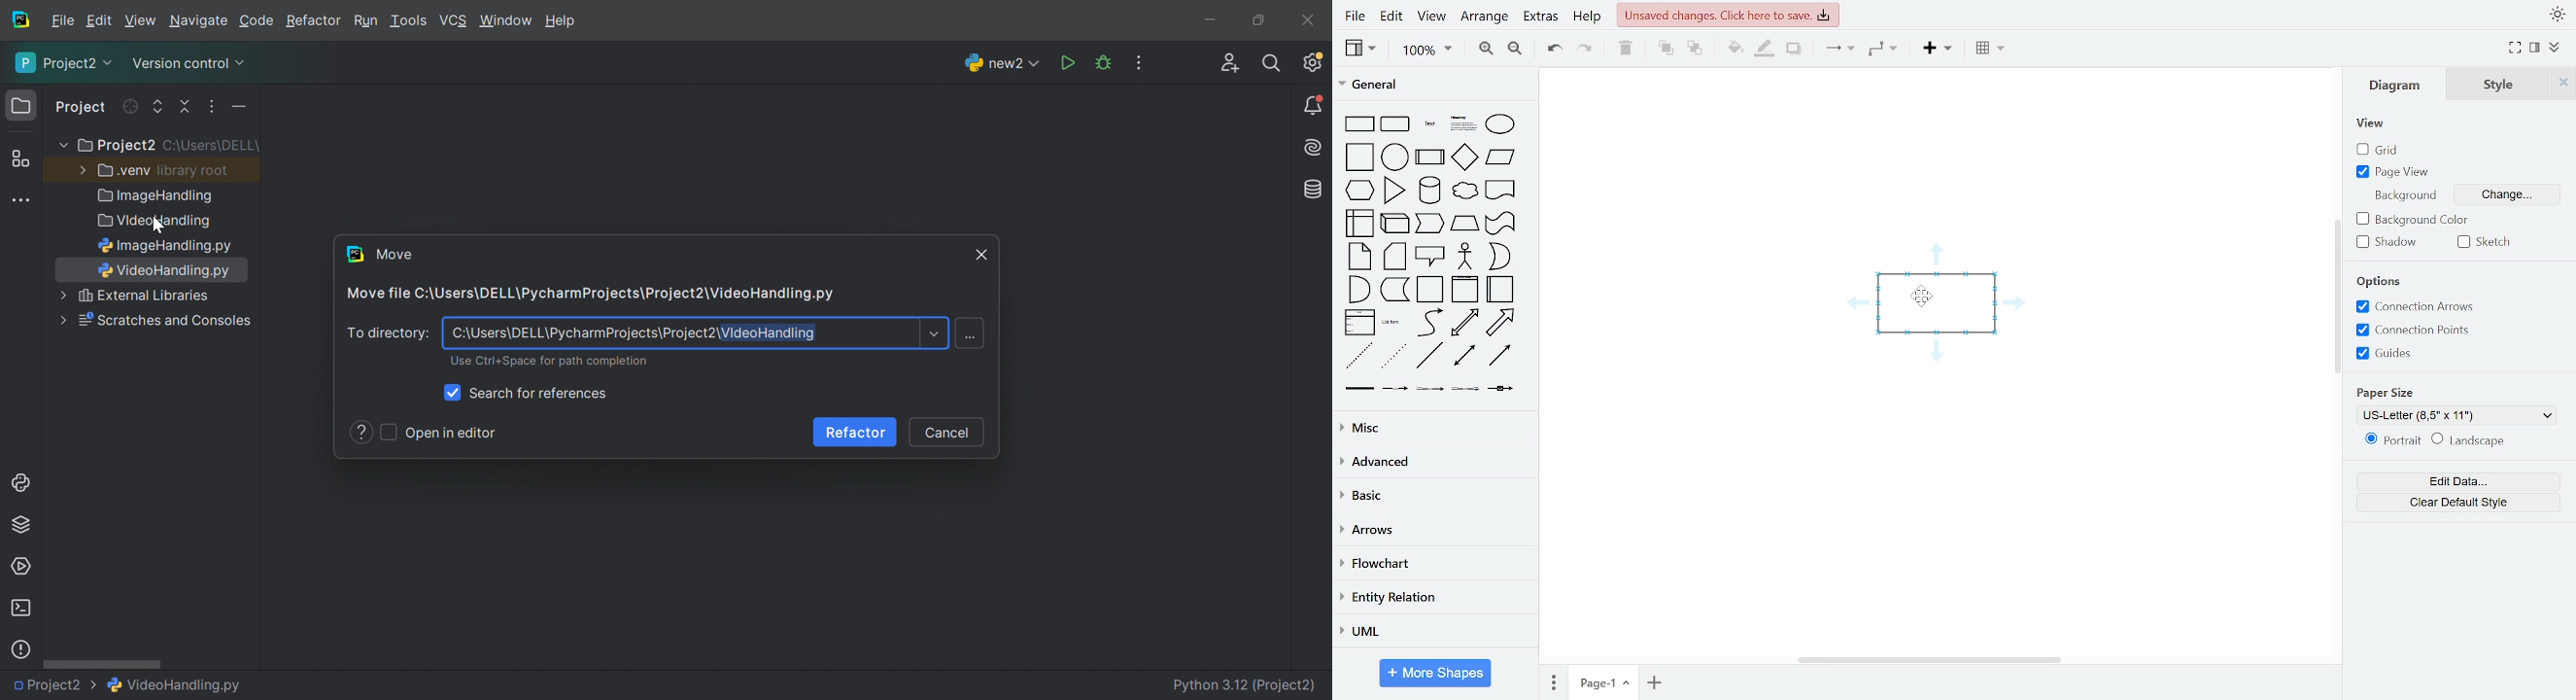  I want to click on connection arrows, so click(2415, 305).